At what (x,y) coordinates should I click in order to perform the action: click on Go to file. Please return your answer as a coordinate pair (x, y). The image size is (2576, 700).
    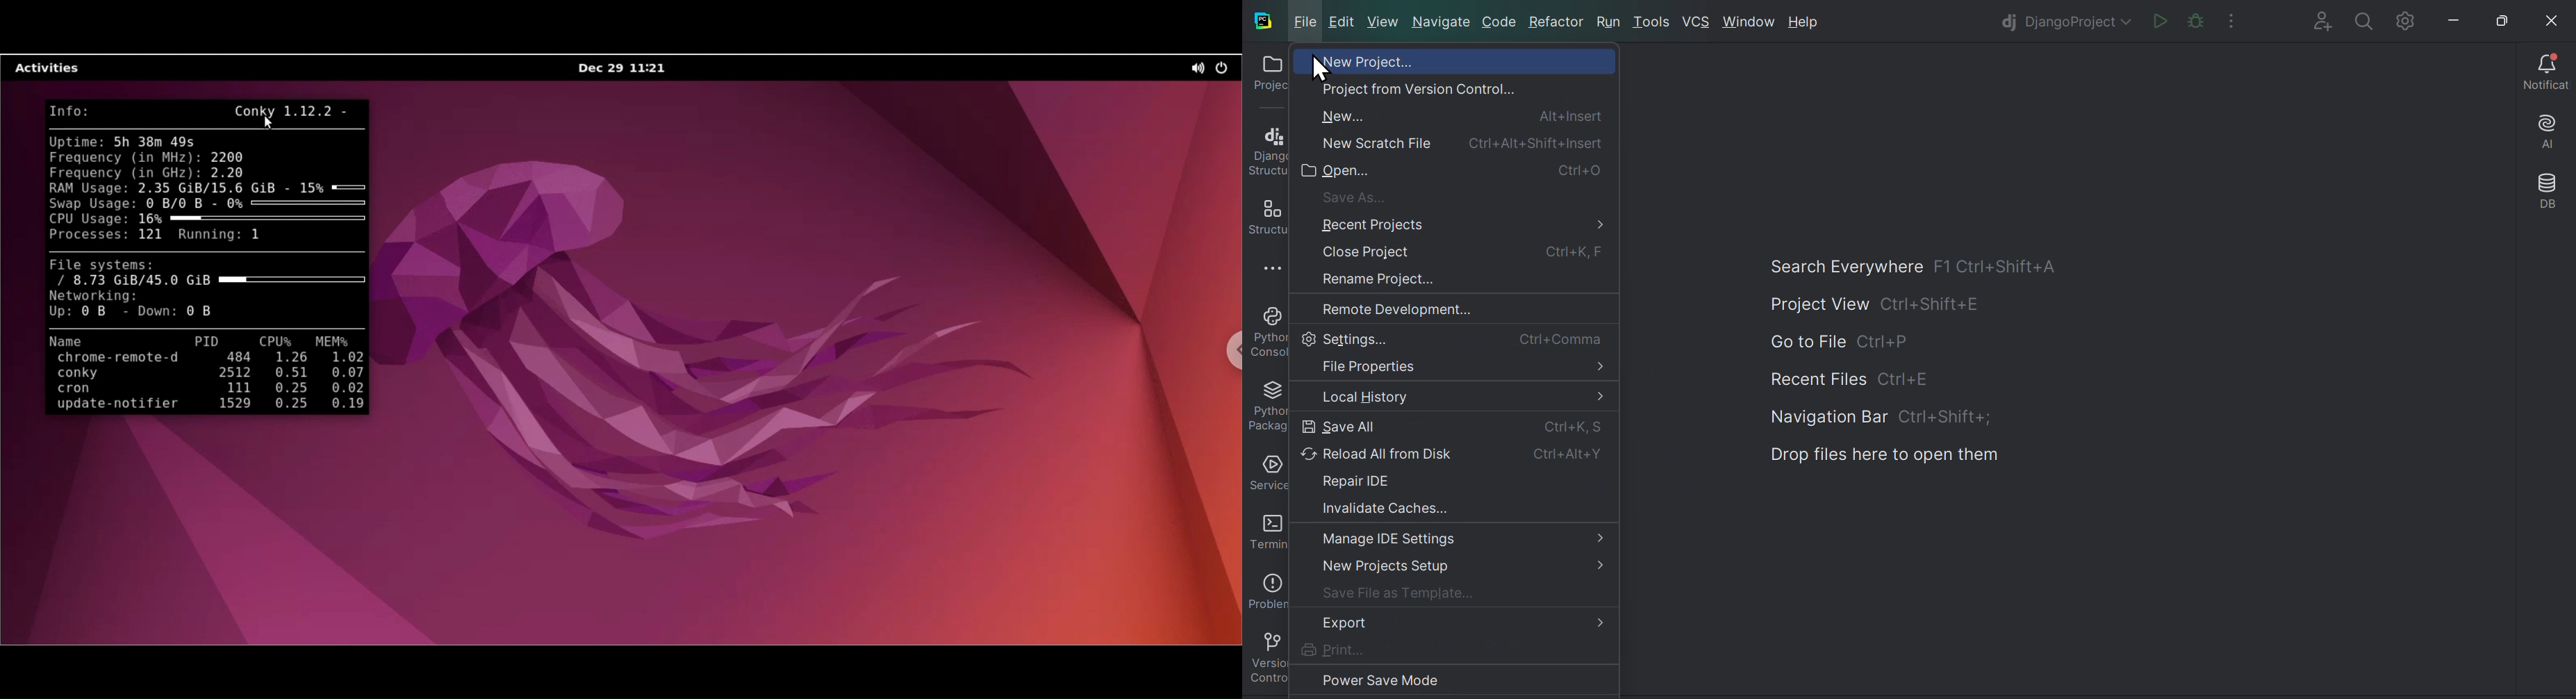
    Looking at the image, I should click on (1852, 342).